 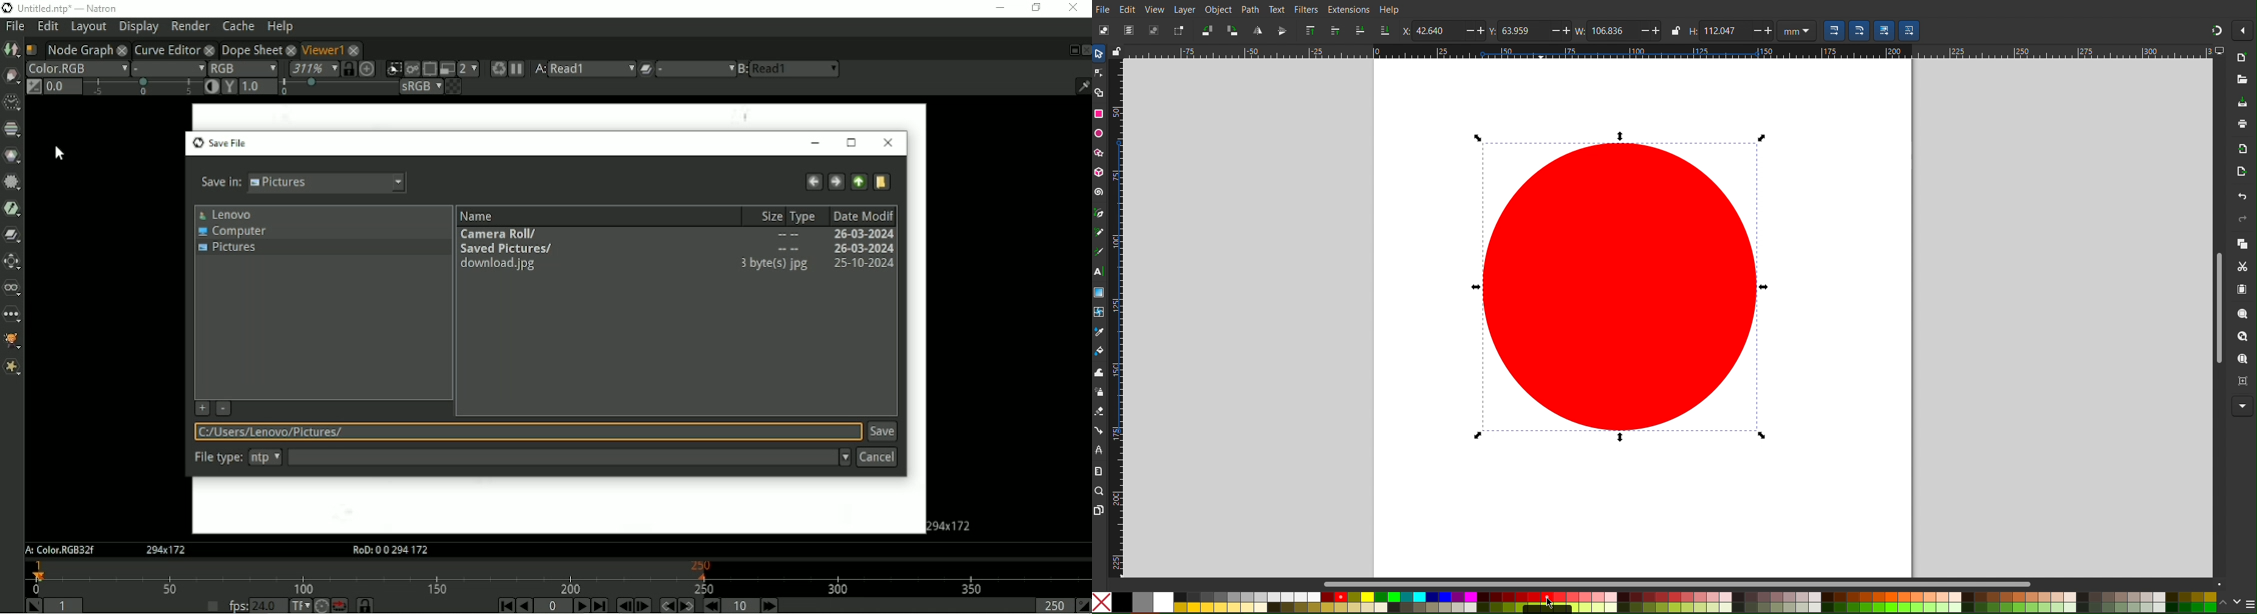 What do you see at coordinates (1116, 318) in the screenshot?
I see `Vertical Ruler` at bounding box center [1116, 318].